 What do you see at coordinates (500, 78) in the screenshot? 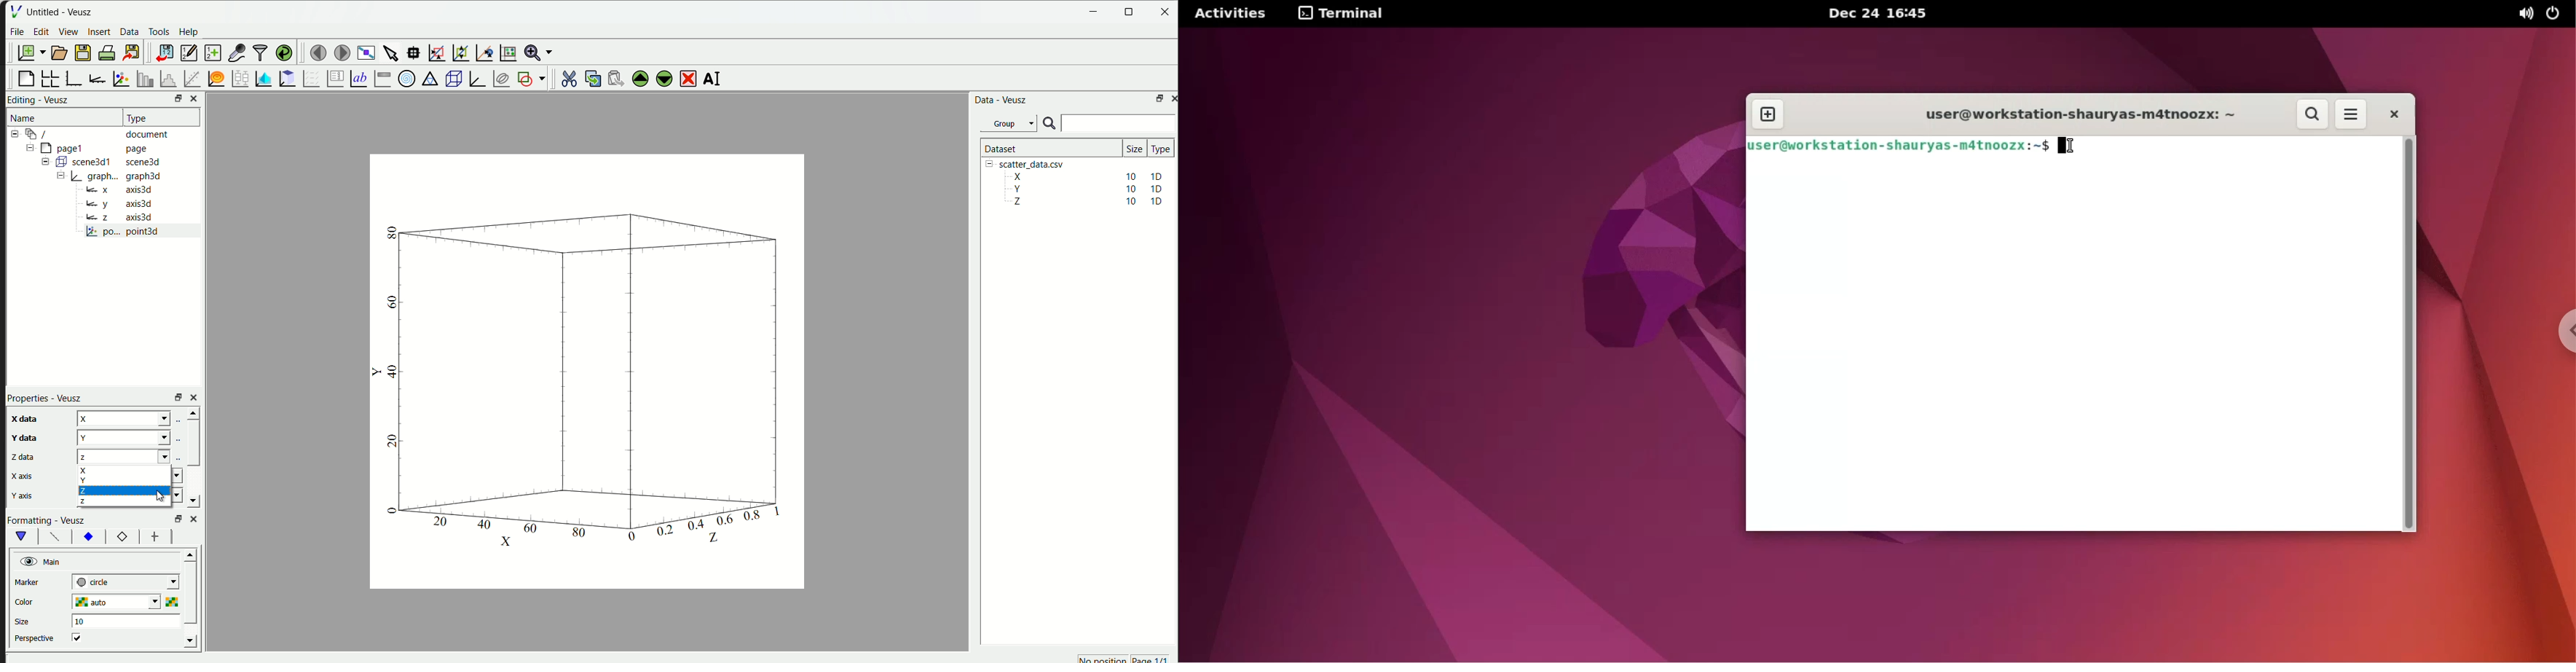
I see `plot covariance ellipses` at bounding box center [500, 78].